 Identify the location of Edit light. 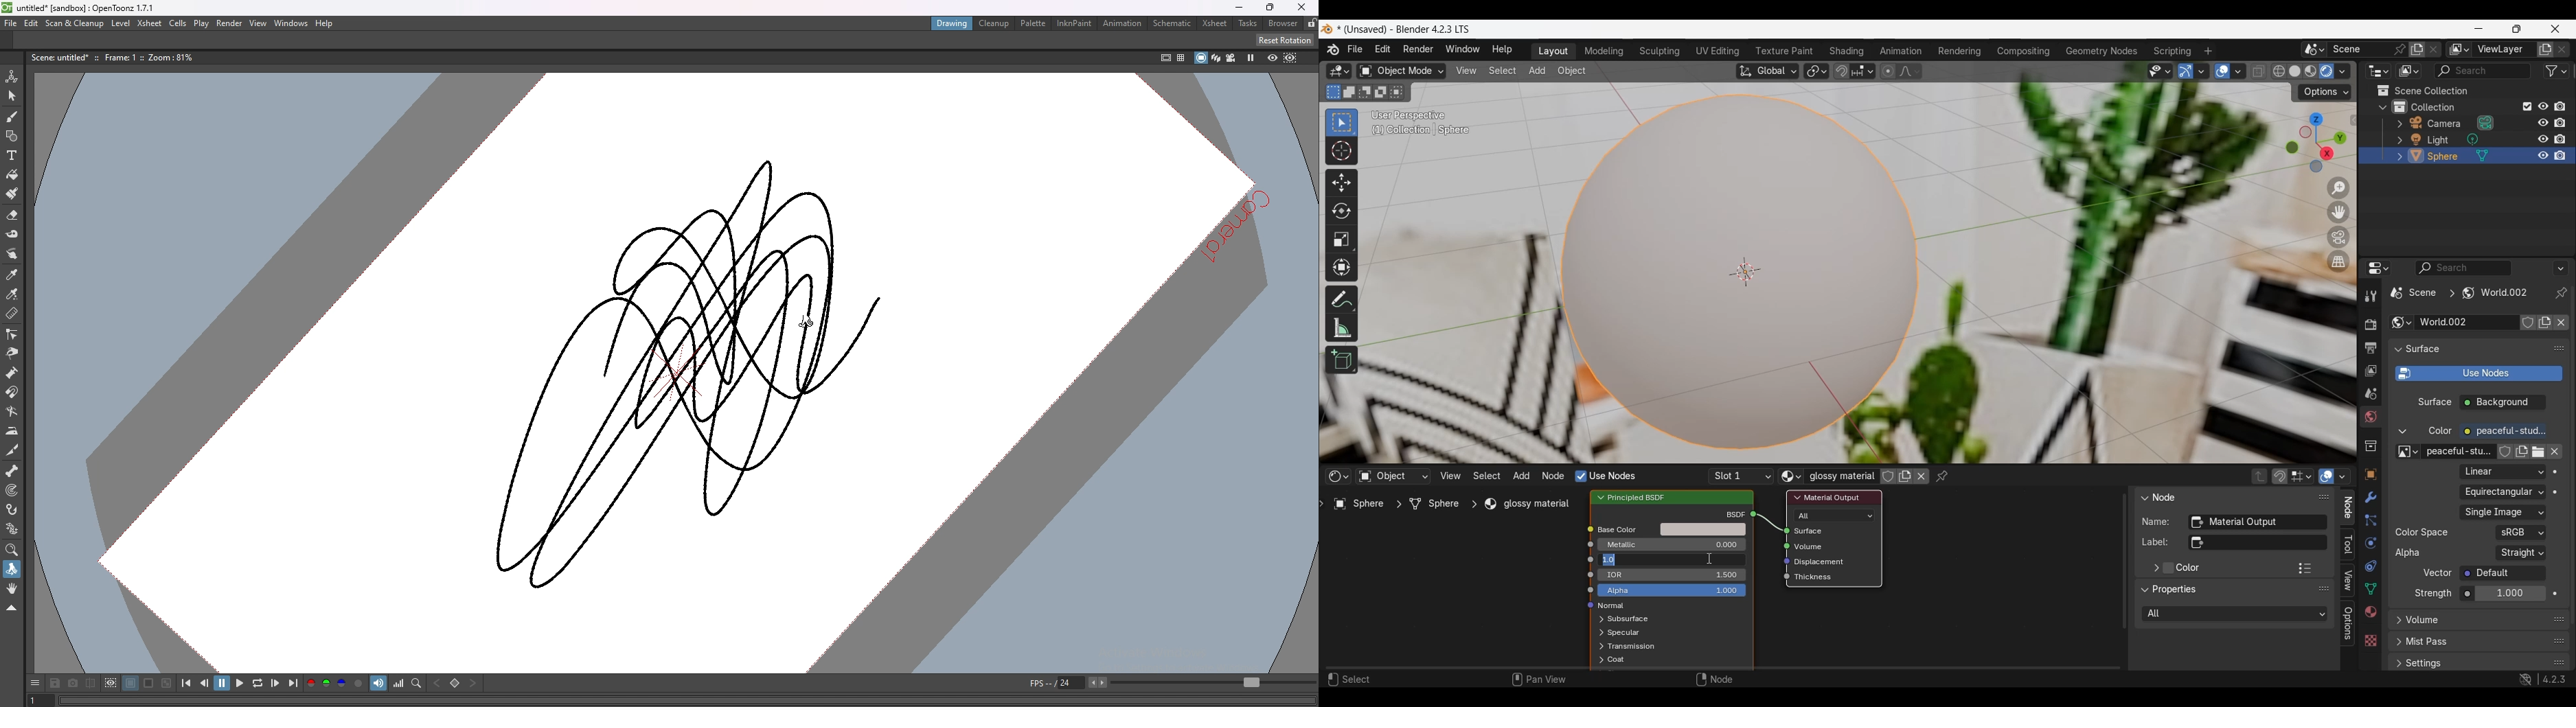
(2416, 139).